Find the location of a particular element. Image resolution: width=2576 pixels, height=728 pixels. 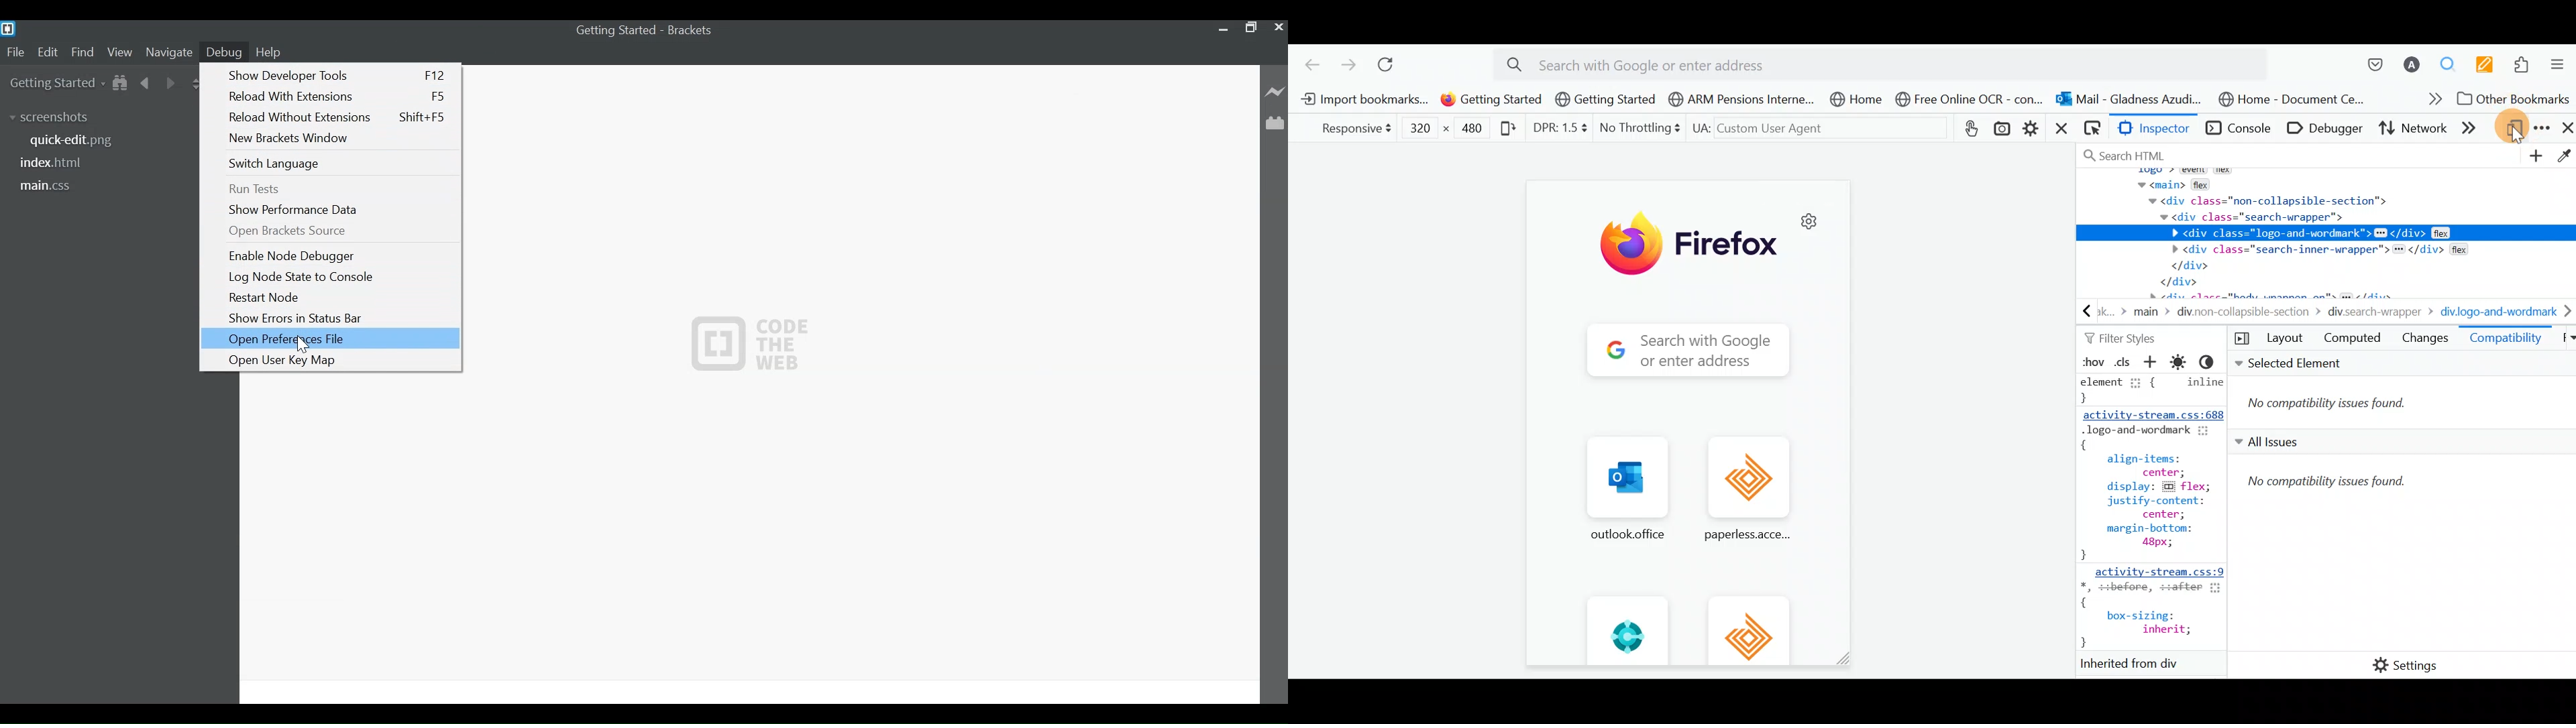

Bookmark 5 is located at coordinates (1857, 101).